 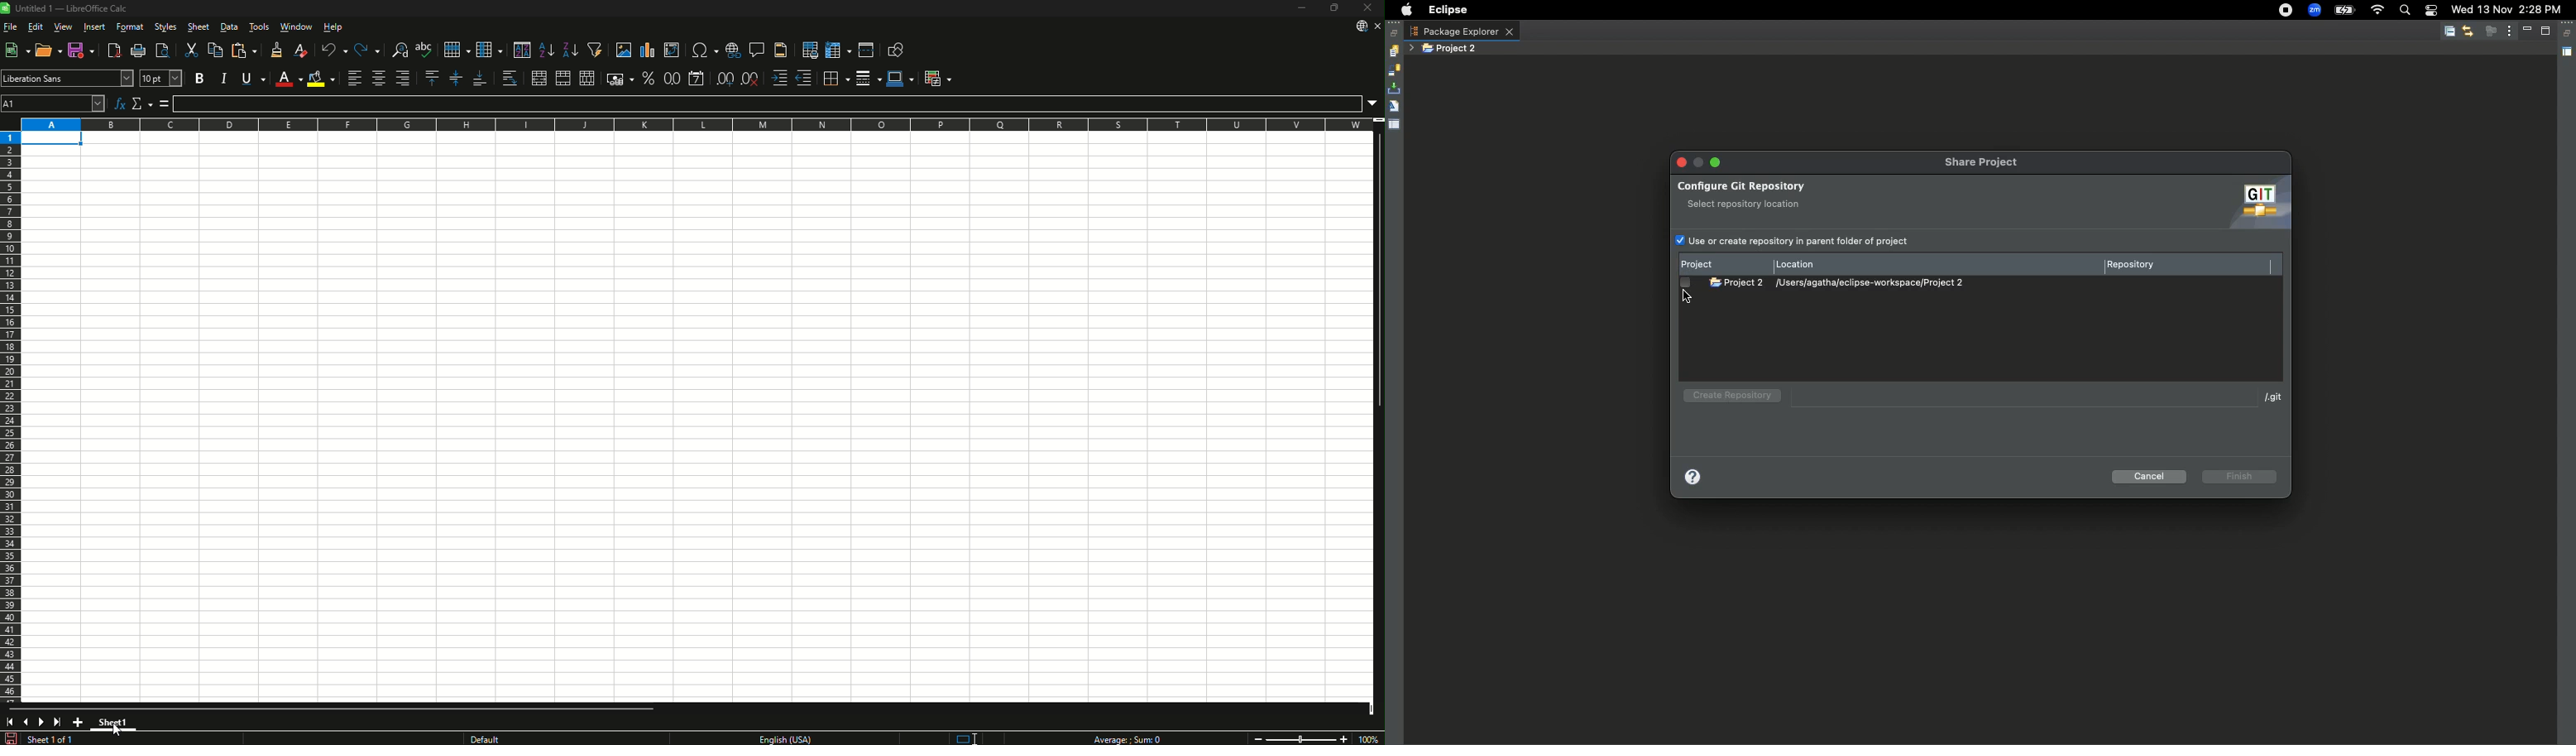 What do you see at coordinates (782, 50) in the screenshot?
I see `Headers and Footers` at bounding box center [782, 50].